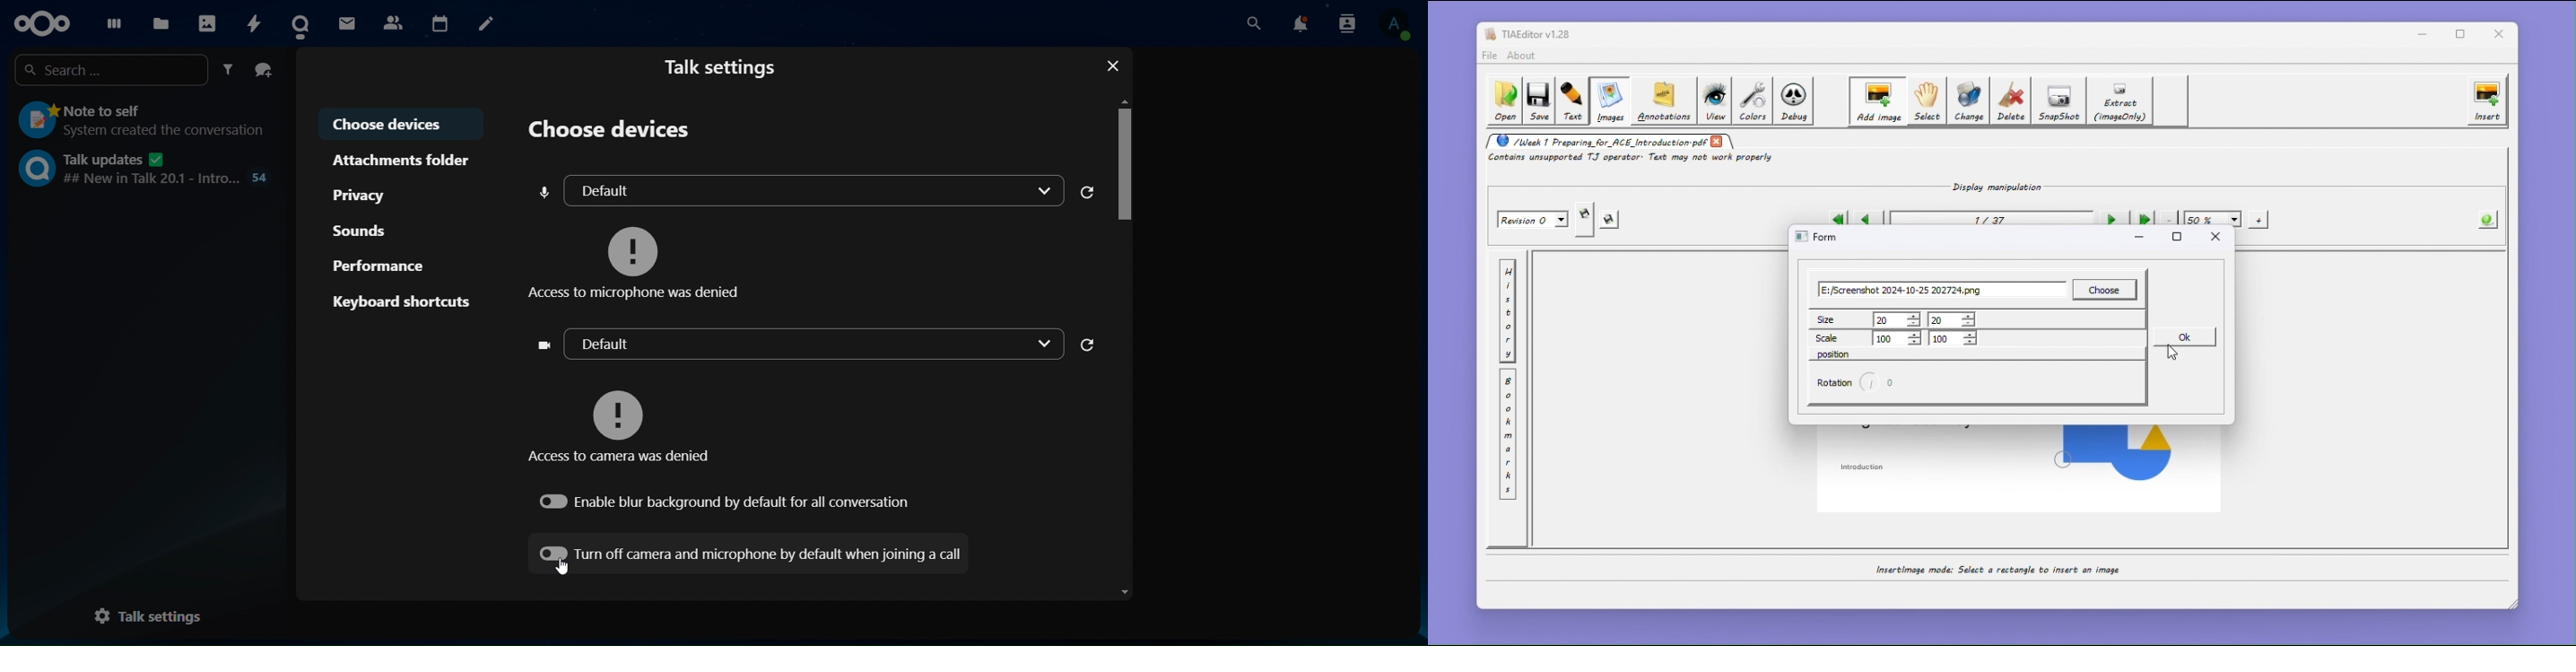 Image resolution: width=2576 pixels, height=672 pixels. I want to click on performance, so click(385, 269).